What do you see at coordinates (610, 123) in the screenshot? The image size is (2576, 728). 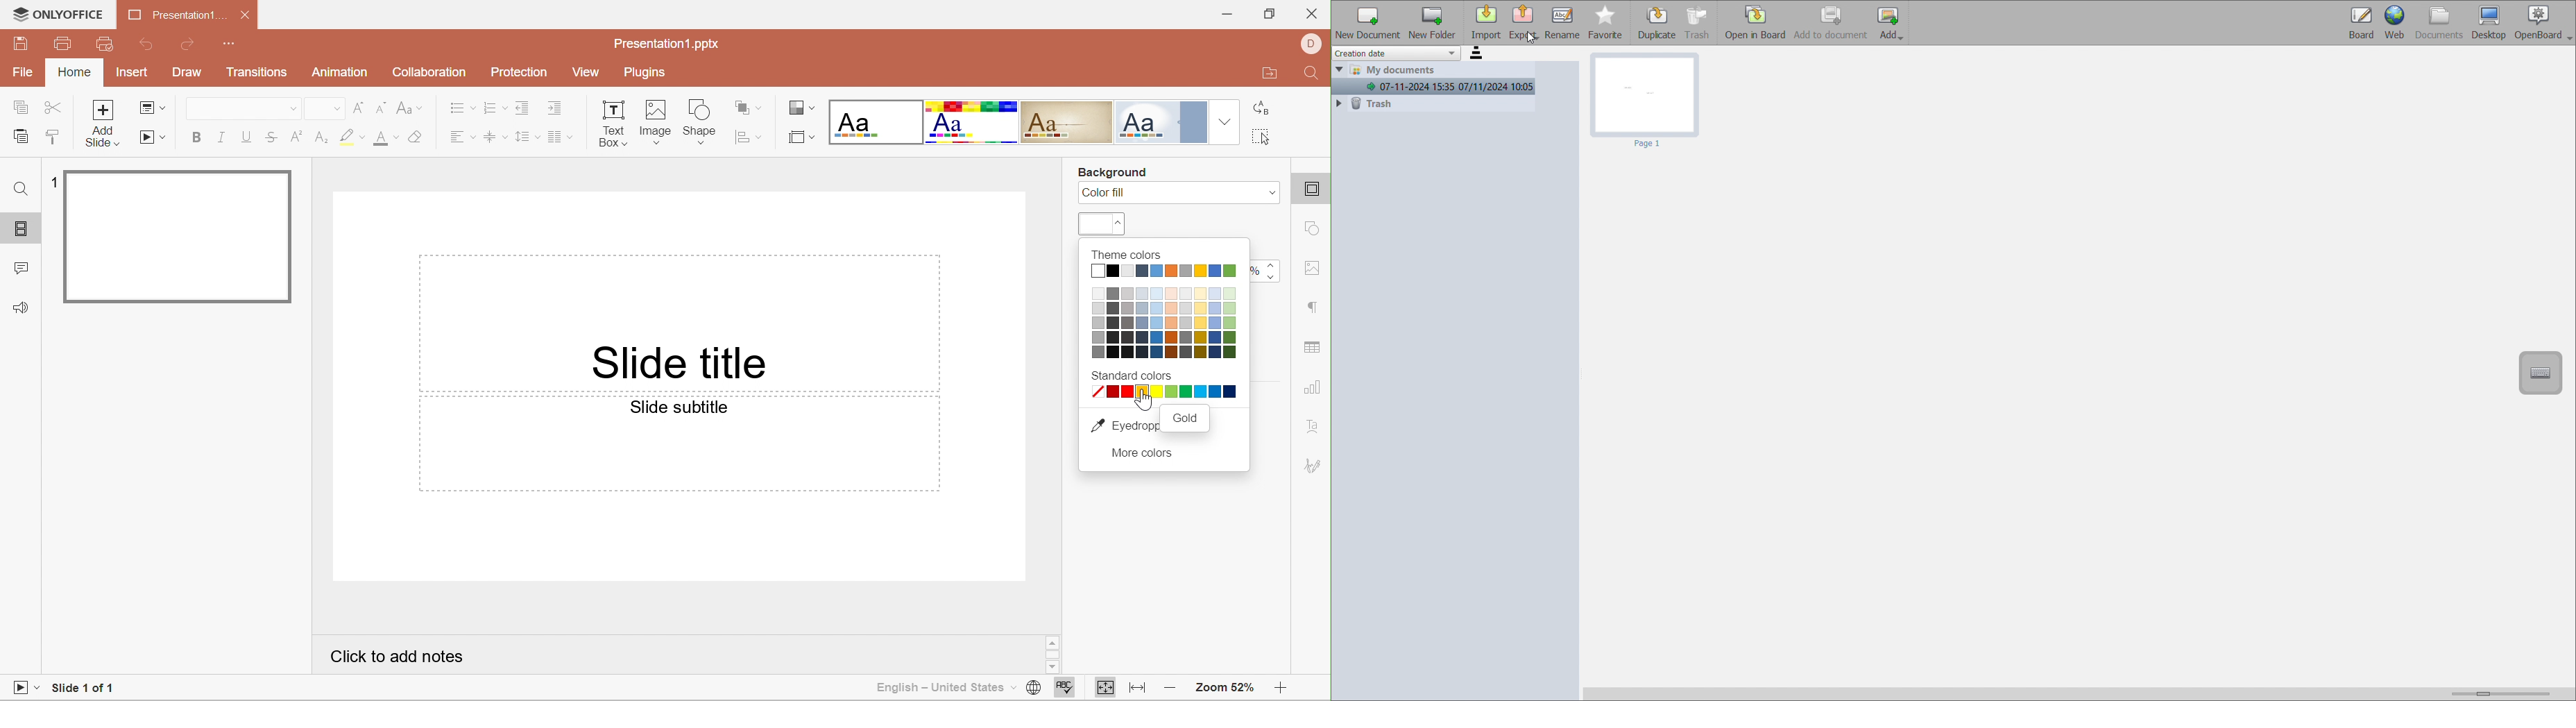 I see `Text Box` at bounding box center [610, 123].